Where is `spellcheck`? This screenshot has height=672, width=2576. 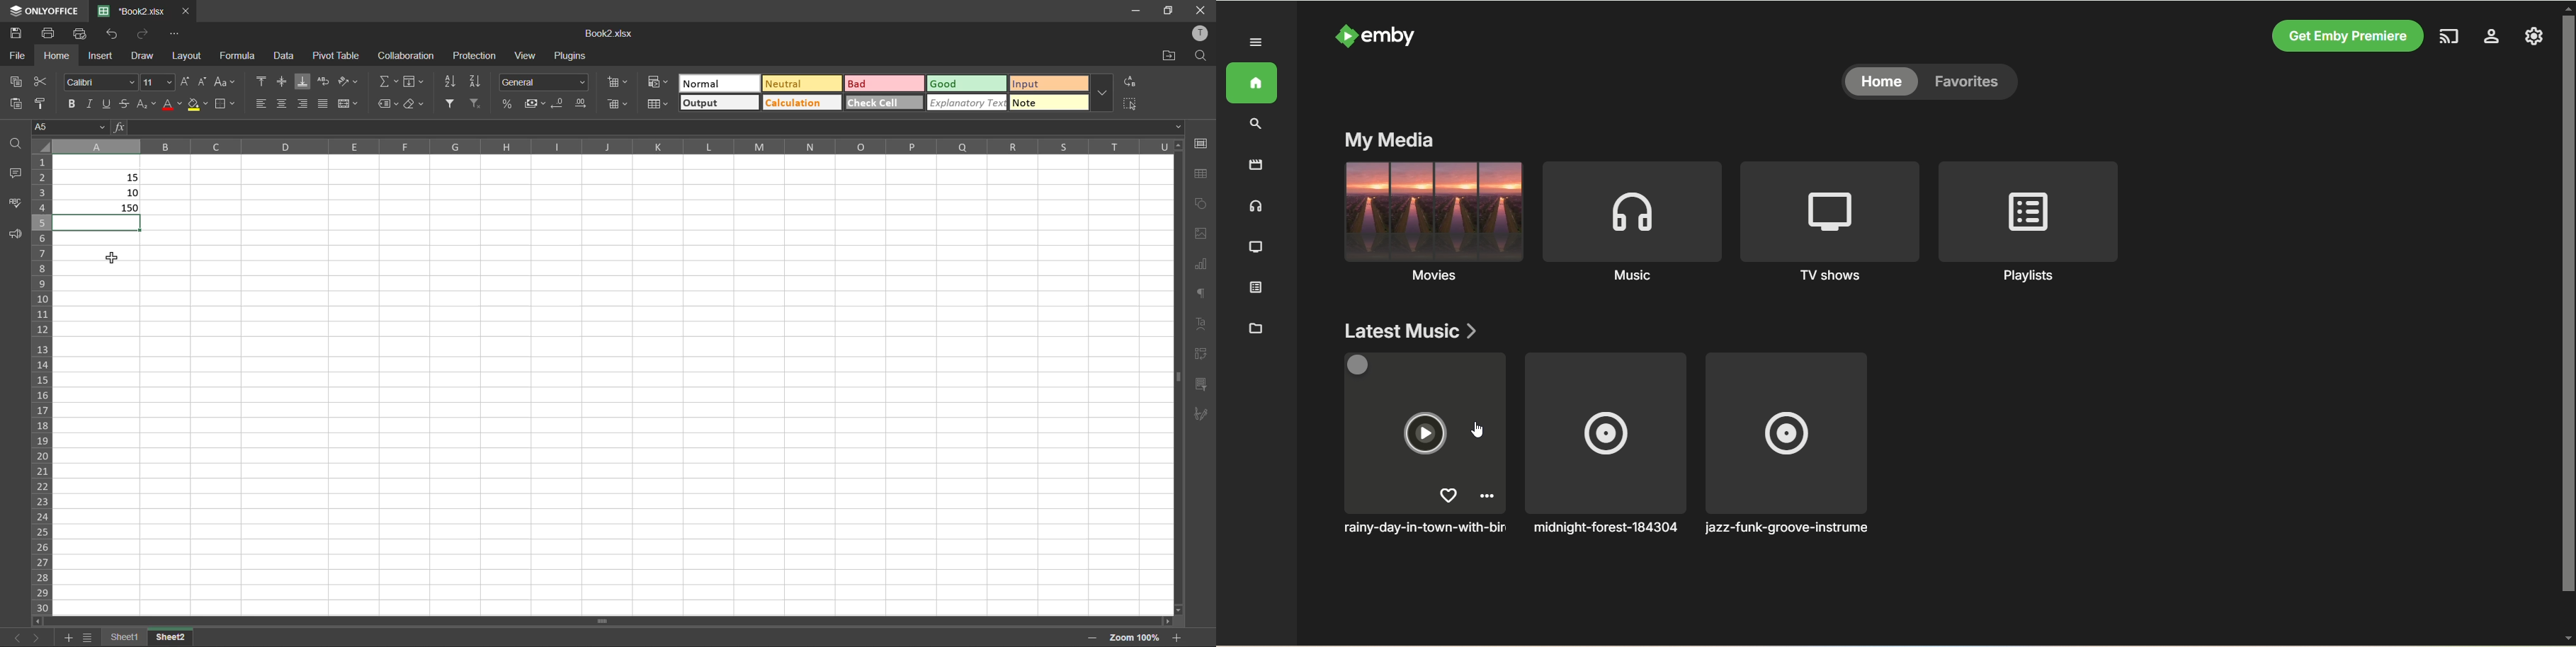
spellcheck is located at coordinates (16, 204).